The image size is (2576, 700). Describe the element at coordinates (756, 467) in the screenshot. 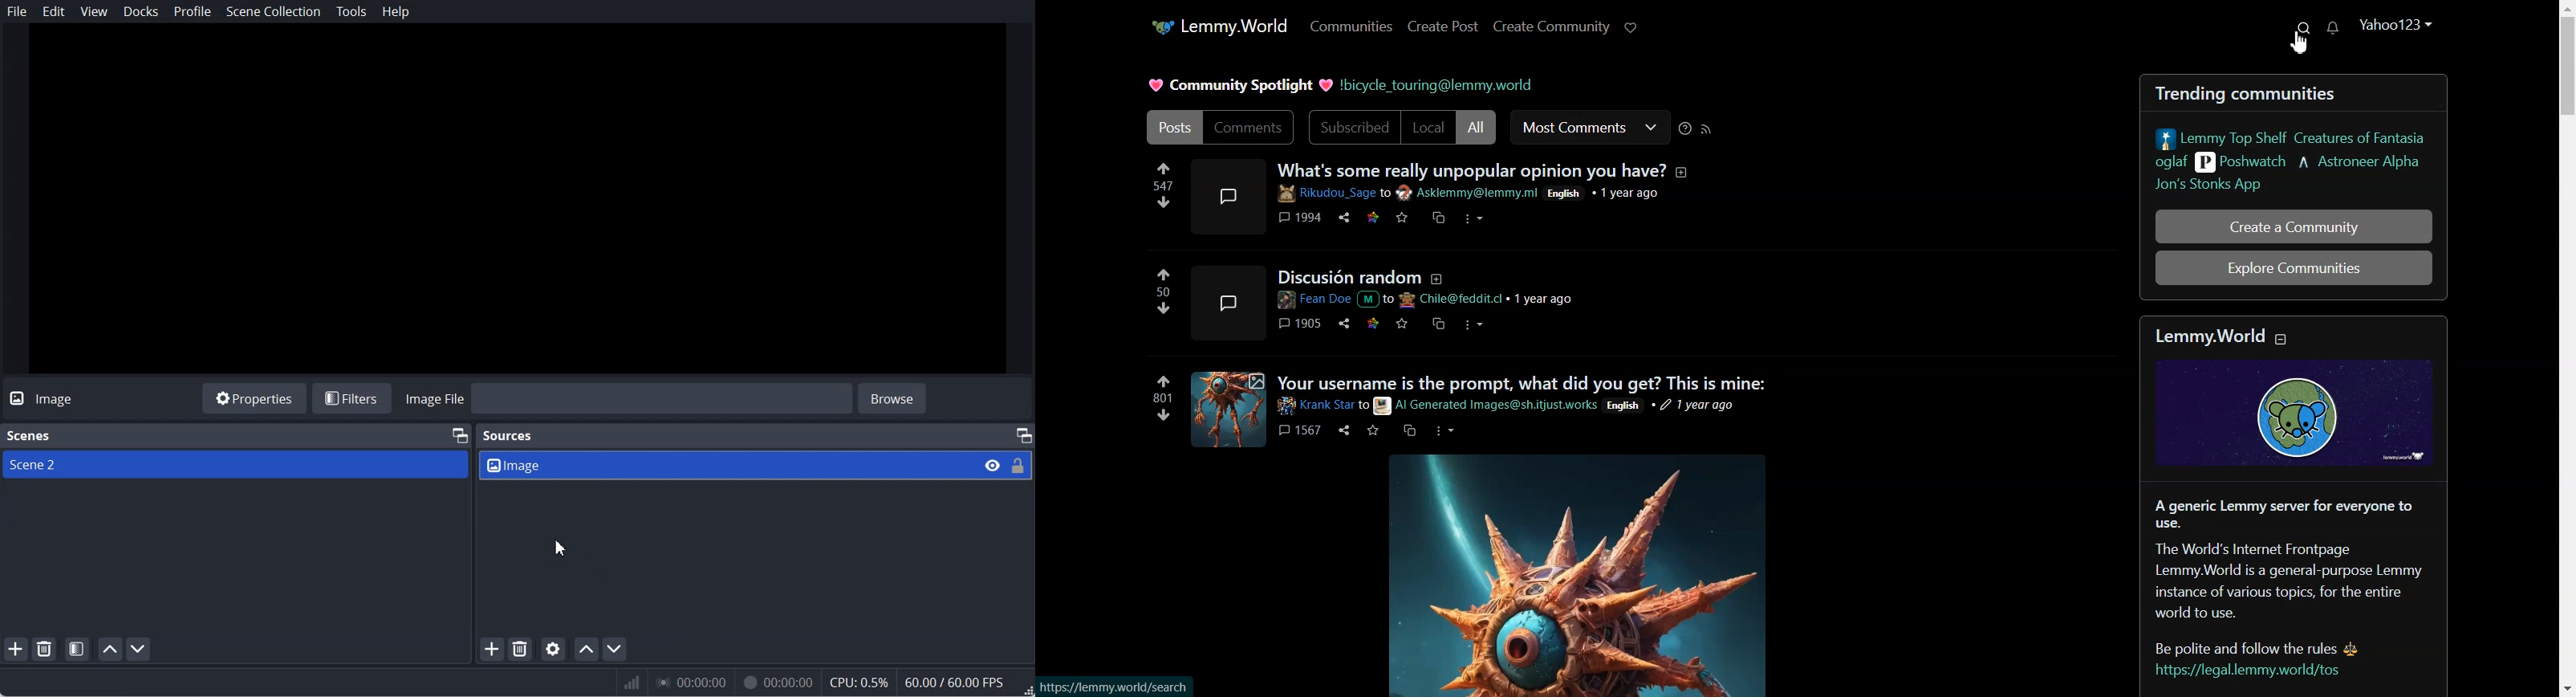

I see `Source` at that location.